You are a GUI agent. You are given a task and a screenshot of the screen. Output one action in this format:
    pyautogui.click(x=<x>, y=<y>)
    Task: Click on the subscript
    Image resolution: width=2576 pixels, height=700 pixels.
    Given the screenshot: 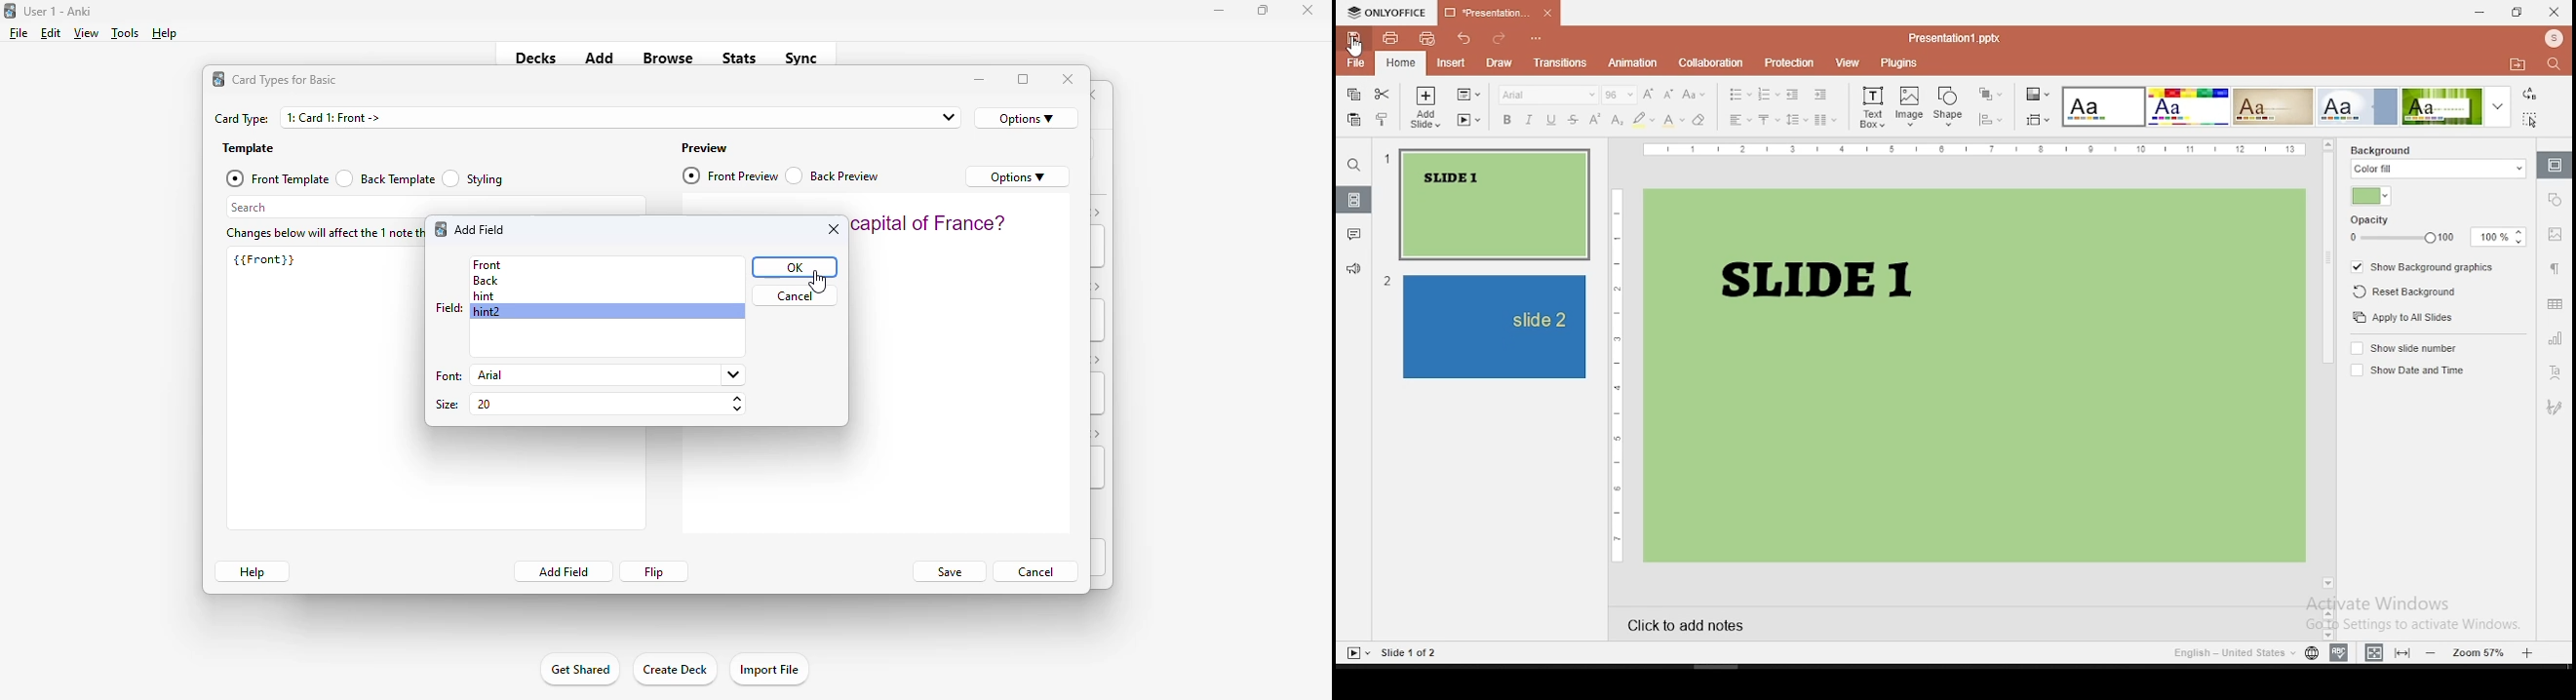 What is the action you would take?
    pyautogui.click(x=1618, y=120)
    